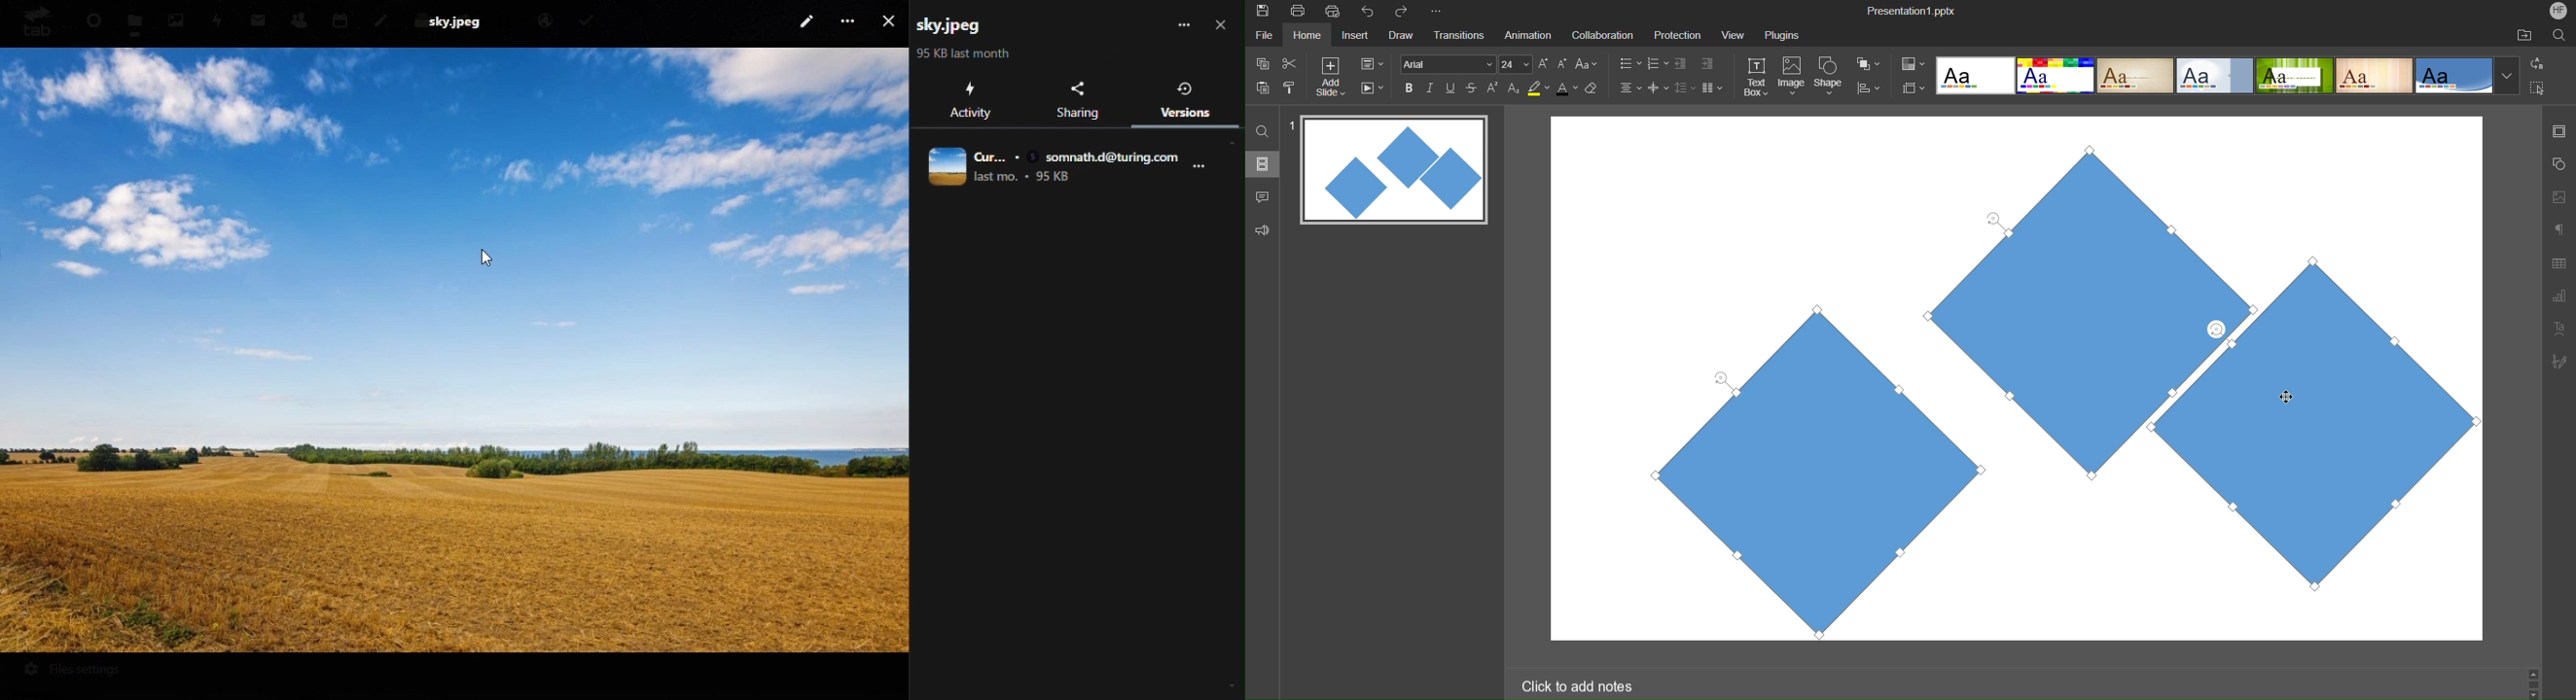  What do you see at coordinates (952, 24) in the screenshot?
I see `File name` at bounding box center [952, 24].